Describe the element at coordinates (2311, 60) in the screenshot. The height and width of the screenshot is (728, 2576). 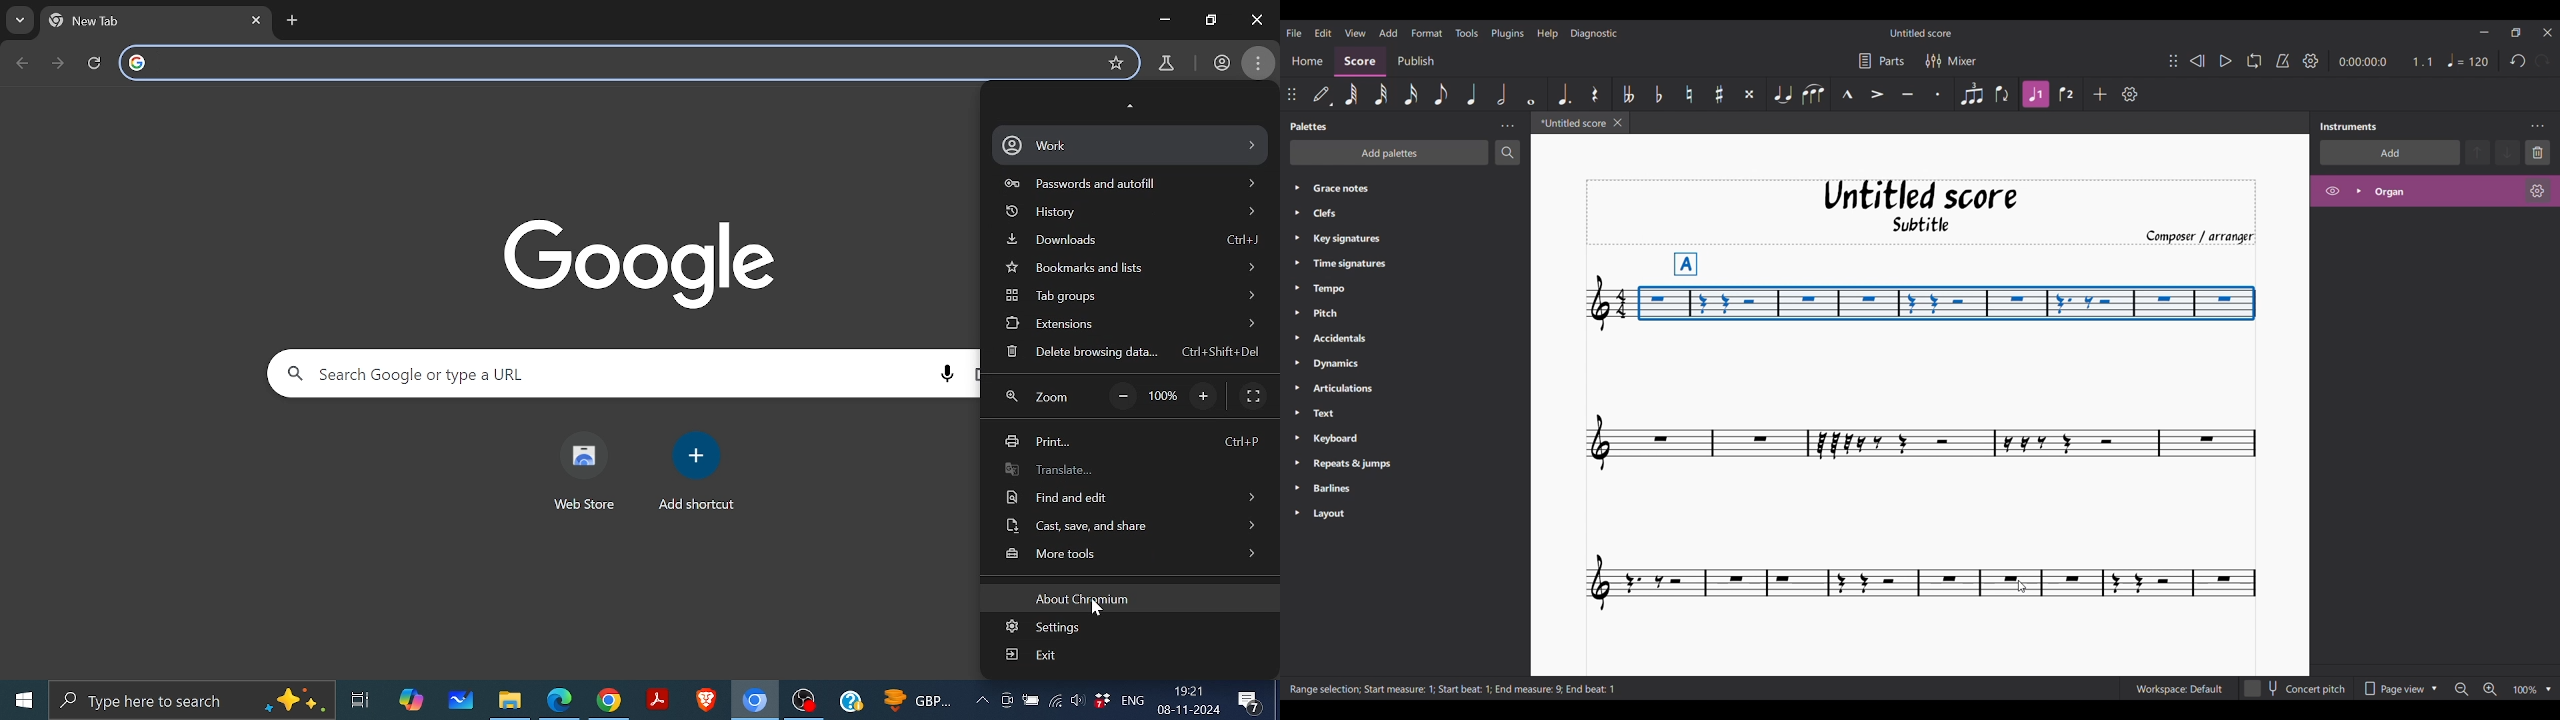
I see `Playback settings` at that location.